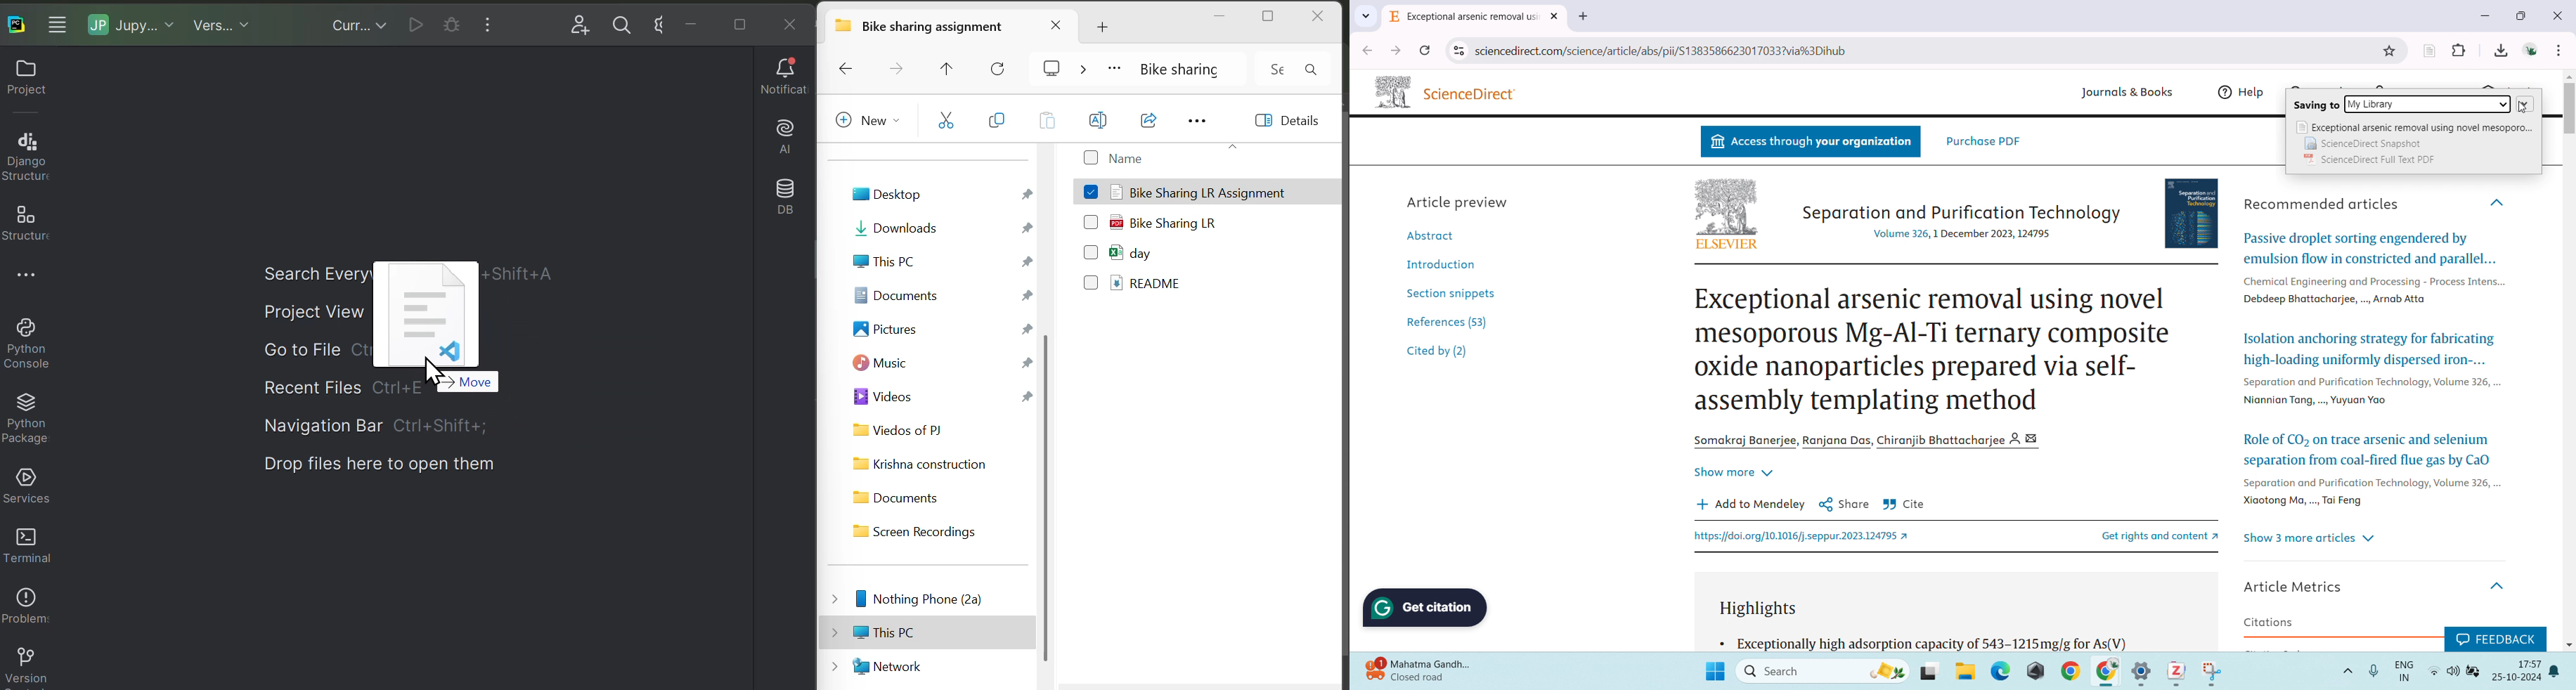 Image resolution: width=2576 pixels, height=700 pixels. I want to click on « Exceptionally high adsorption capacity of 543-1215mg/g for As(V), so click(1925, 642).